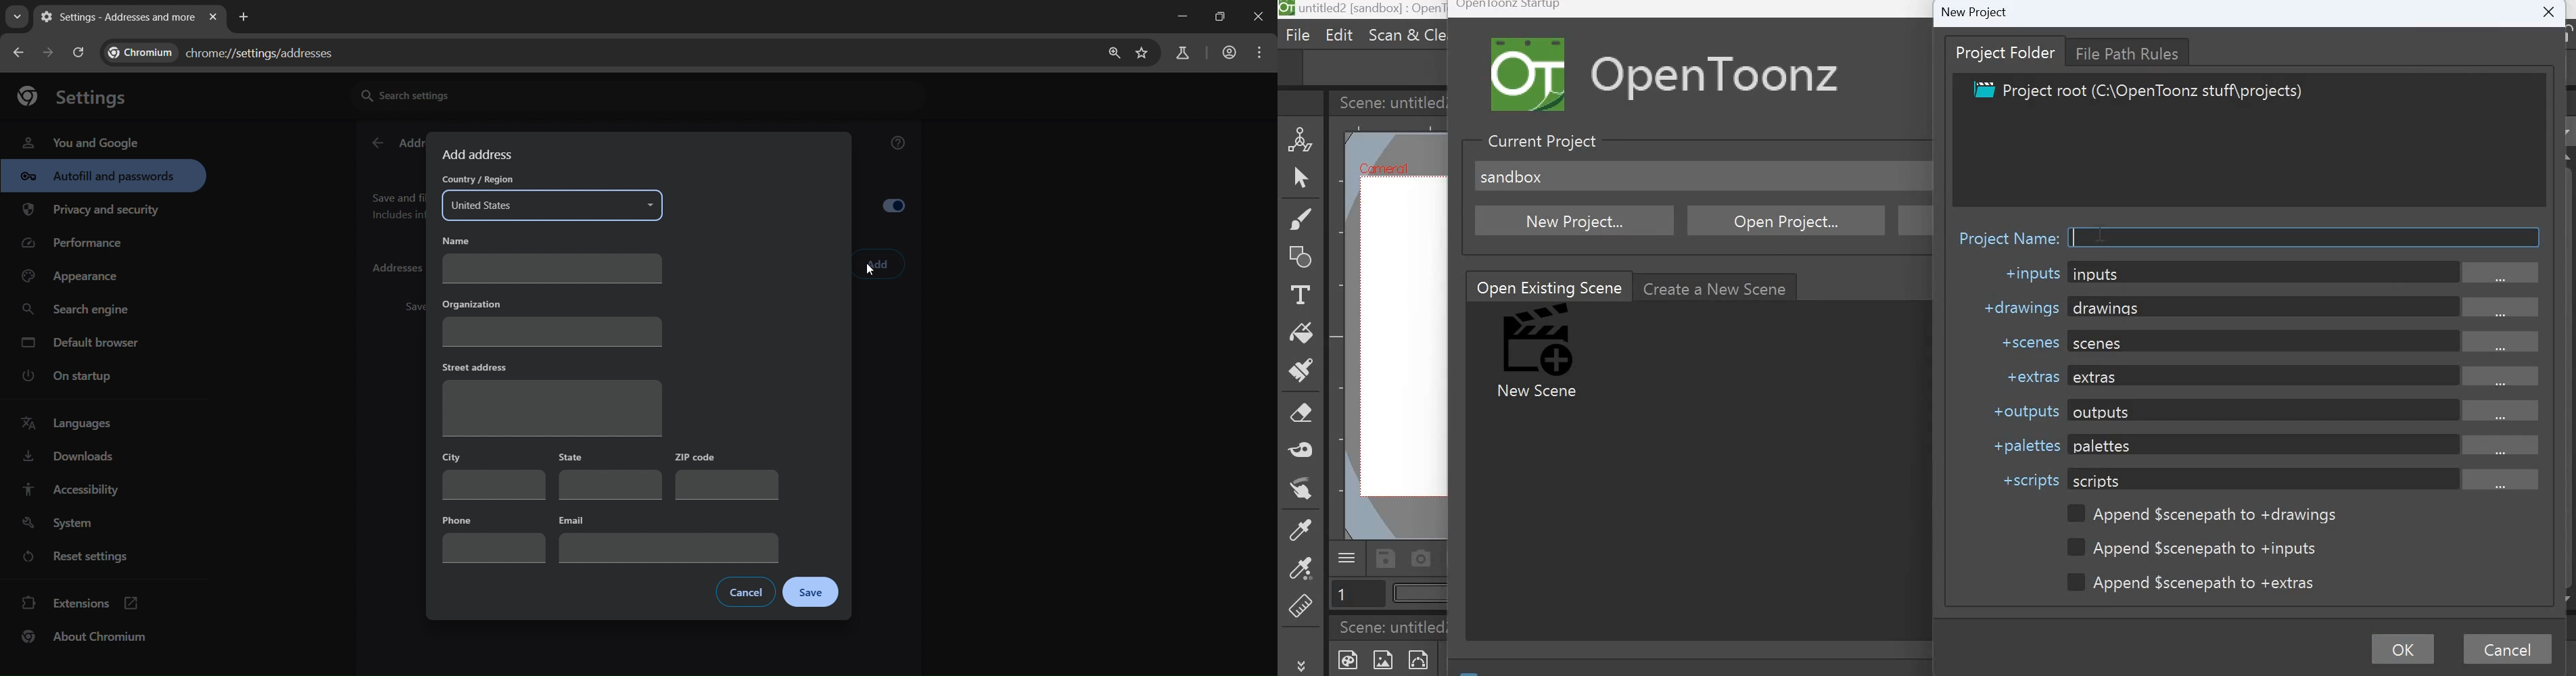 This screenshot has height=700, width=2576. What do you see at coordinates (1304, 449) in the screenshot?
I see `Tape tool` at bounding box center [1304, 449].